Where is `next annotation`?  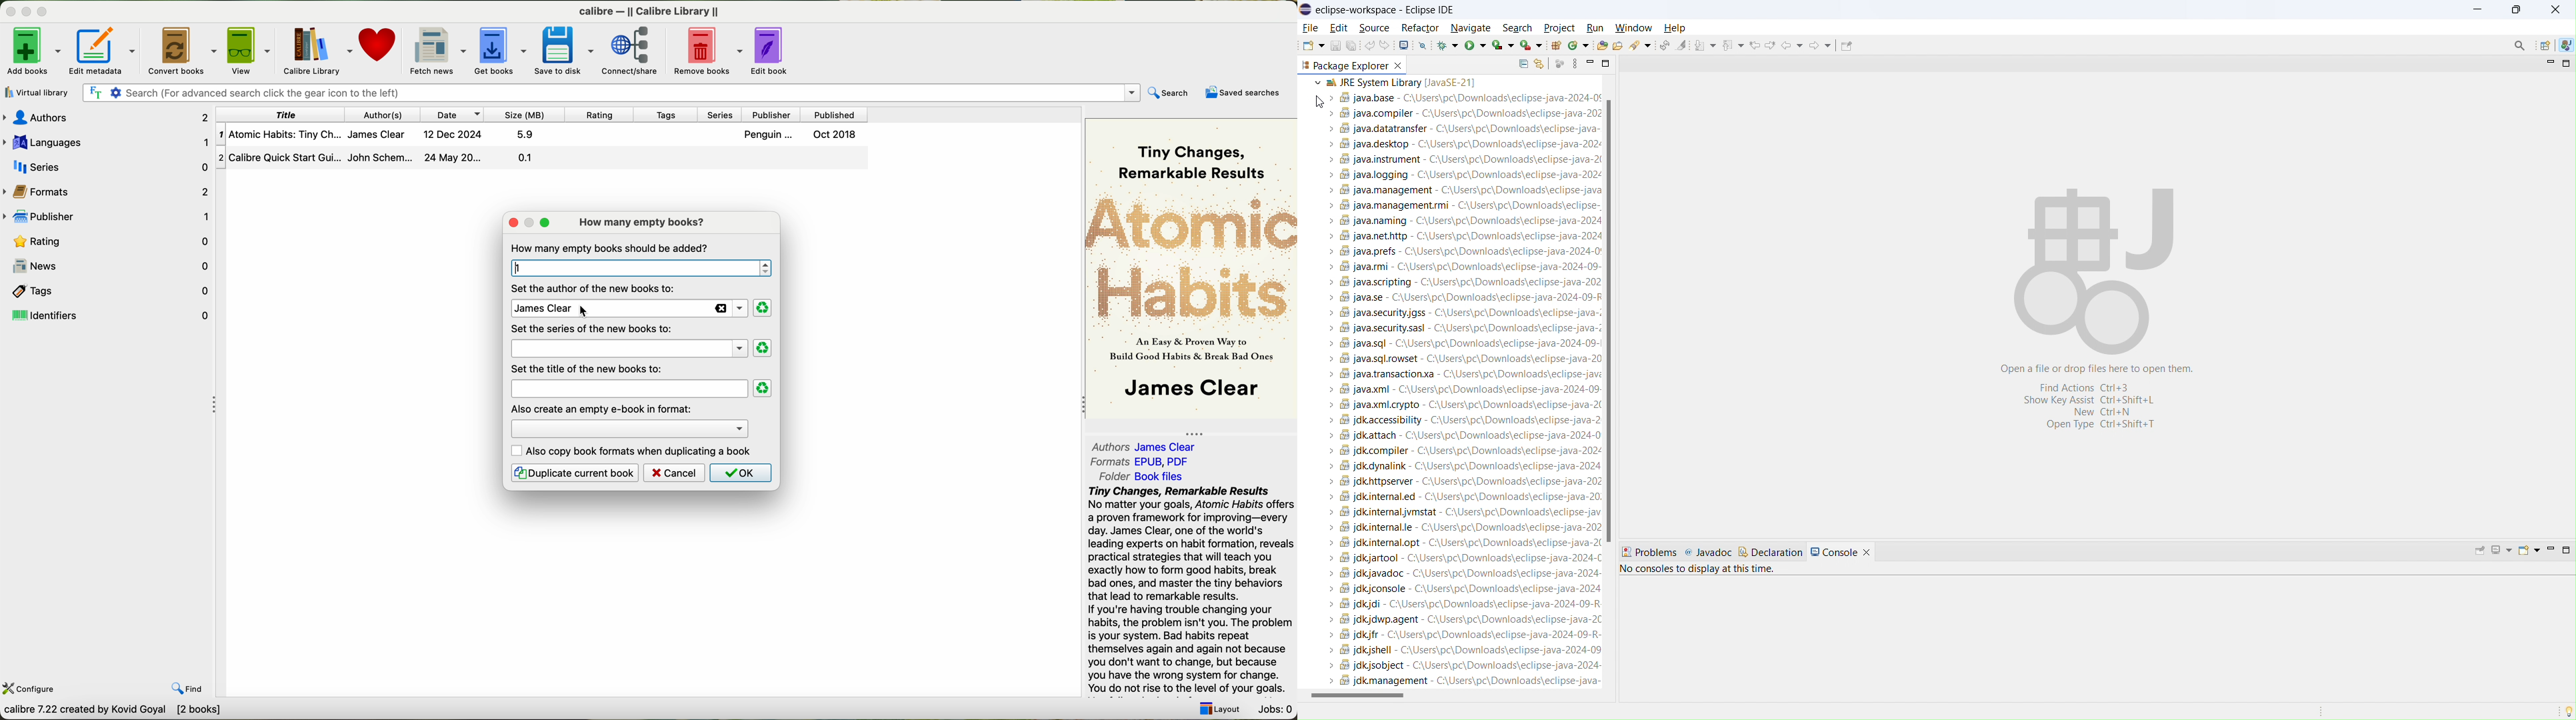 next annotation is located at coordinates (1705, 45).